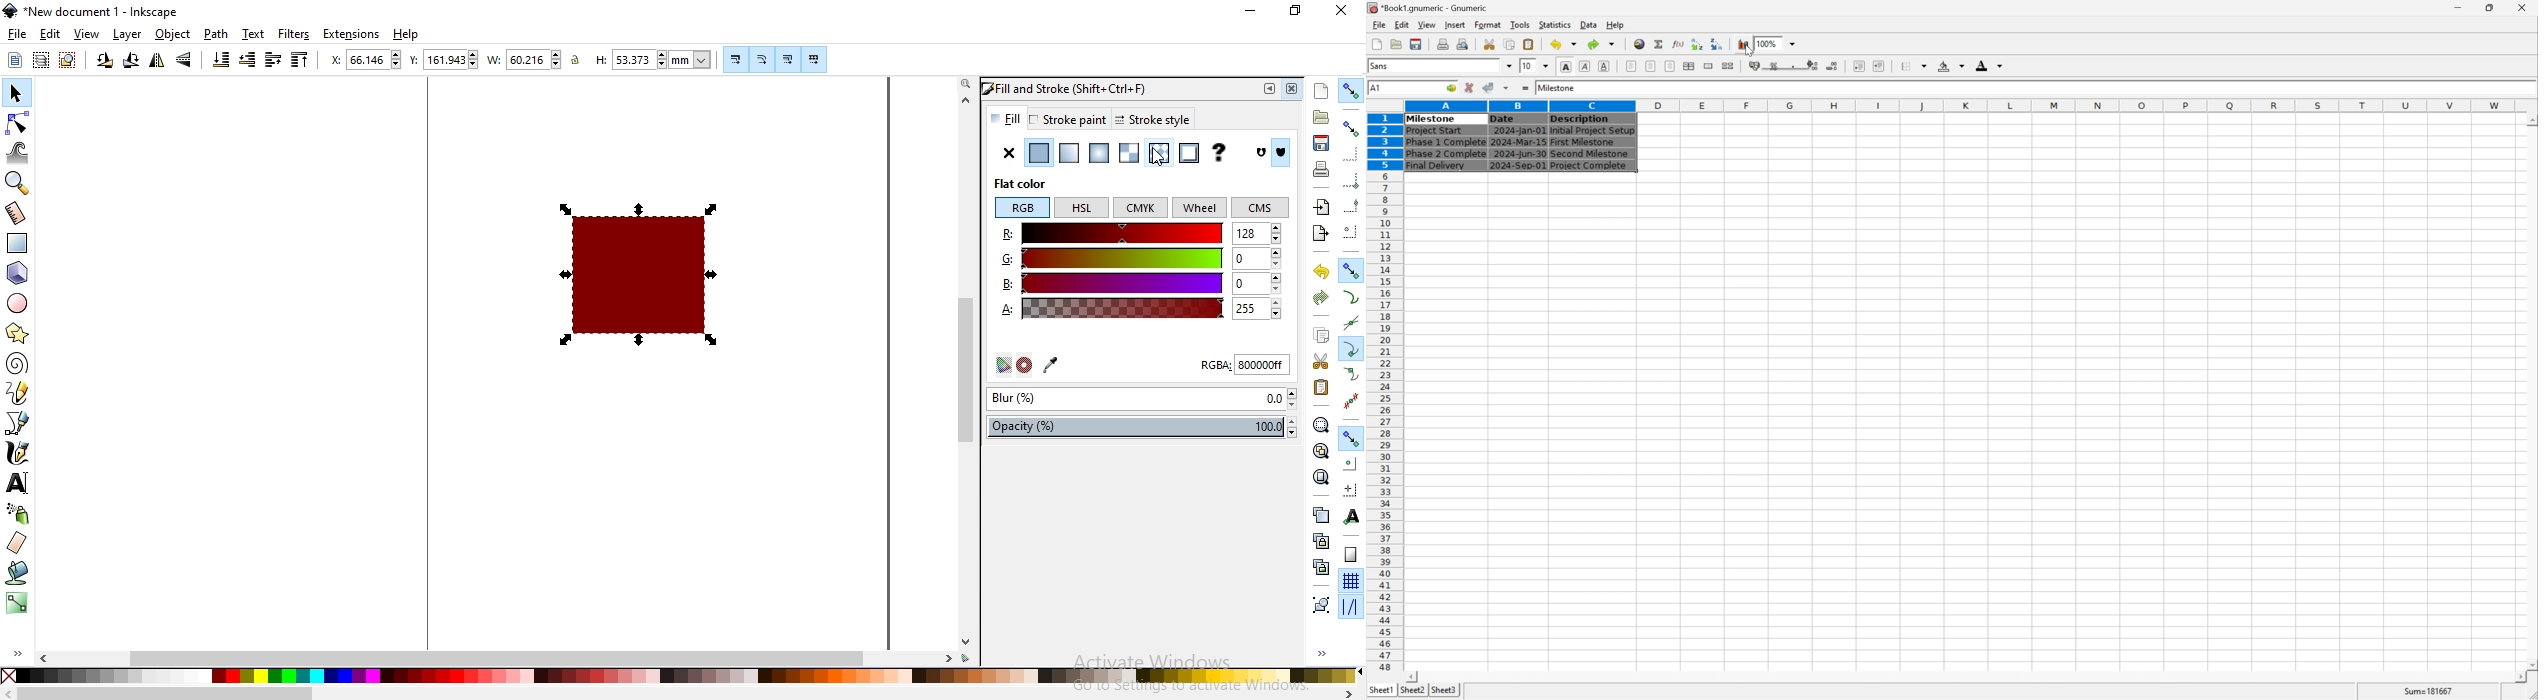  What do you see at coordinates (636, 60) in the screenshot?
I see `53.373` at bounding box center [636, 60].